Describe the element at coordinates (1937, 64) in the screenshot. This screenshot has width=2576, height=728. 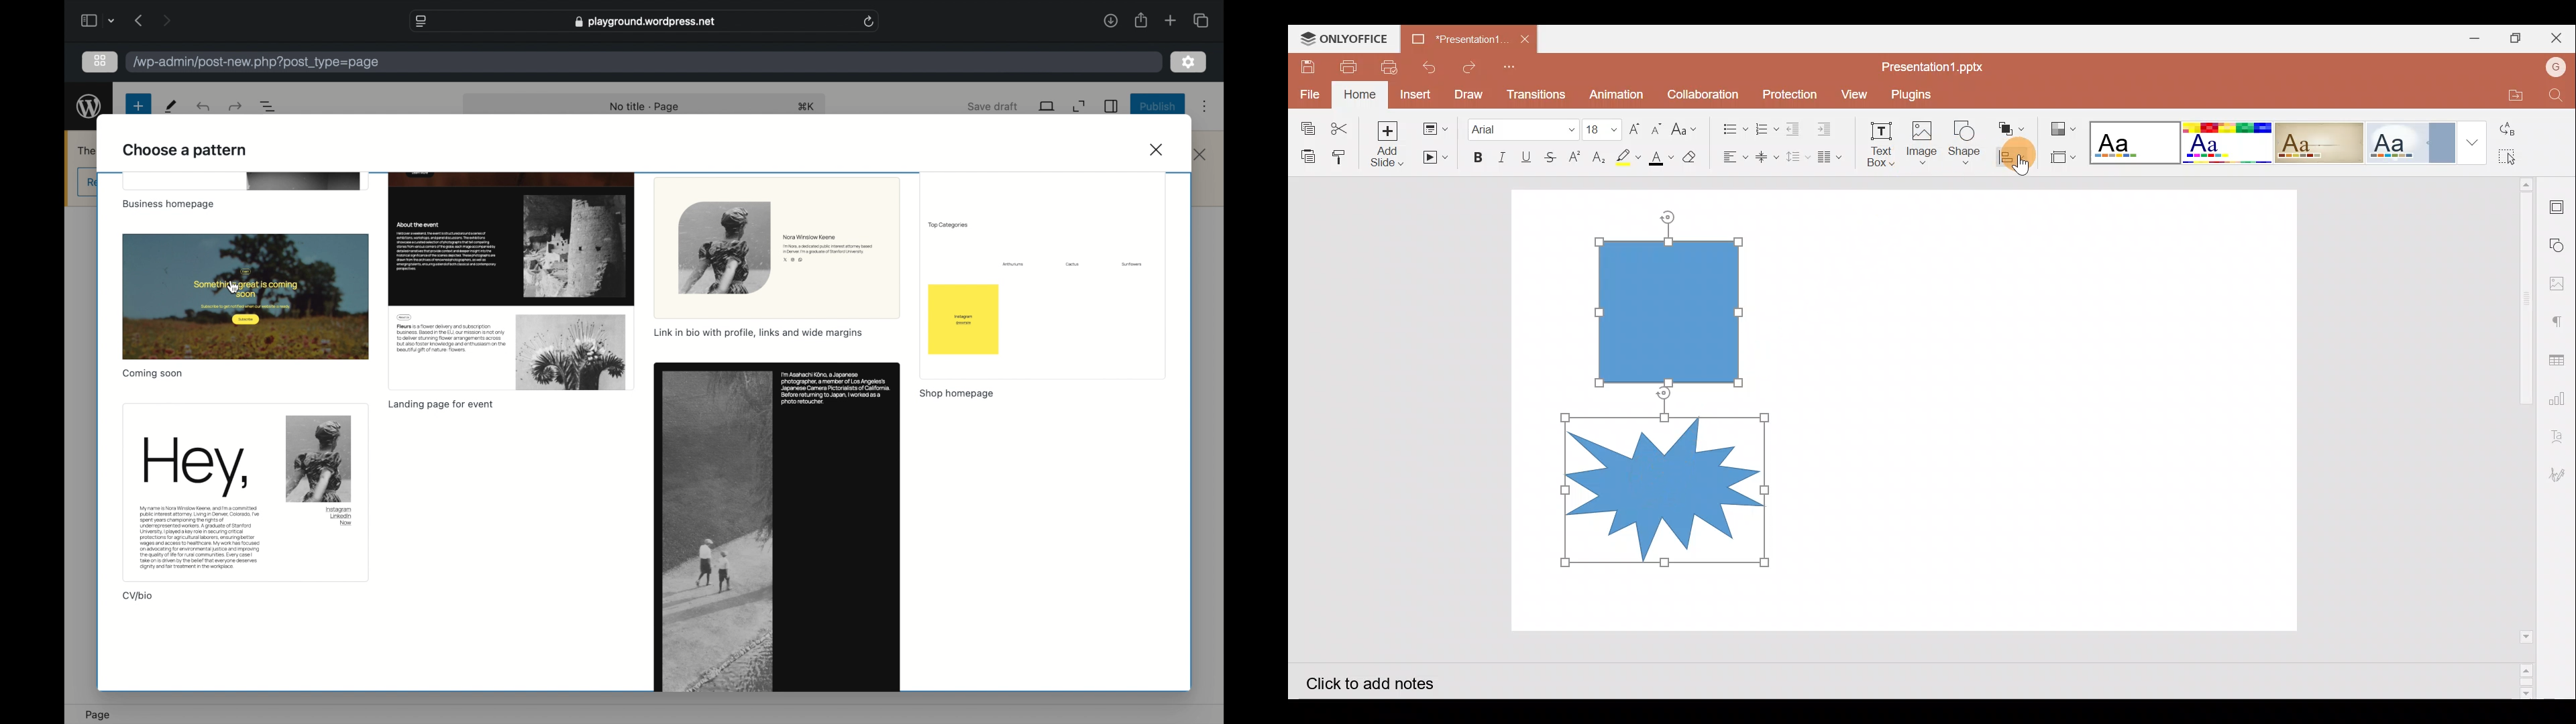
I see `Presentation1.pptx` at that location.